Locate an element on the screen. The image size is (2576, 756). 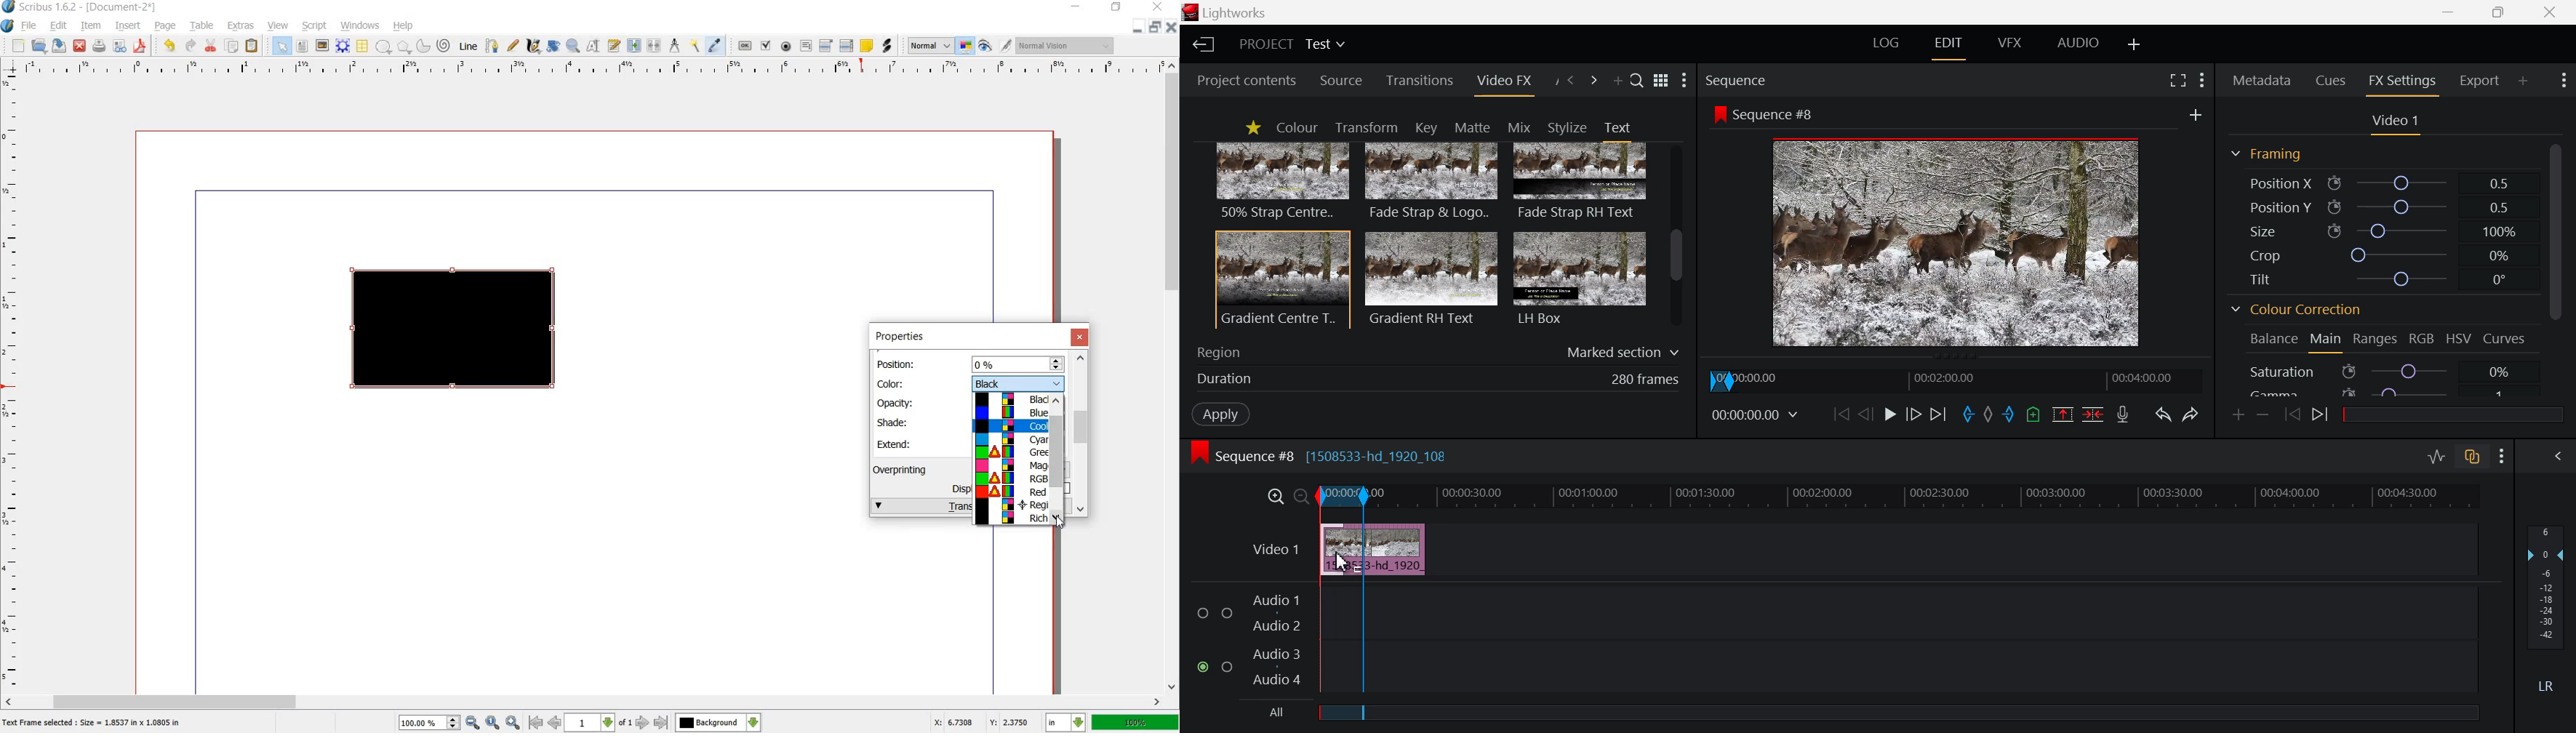
Gradient RH Text is located at coordinates (1428, 278).